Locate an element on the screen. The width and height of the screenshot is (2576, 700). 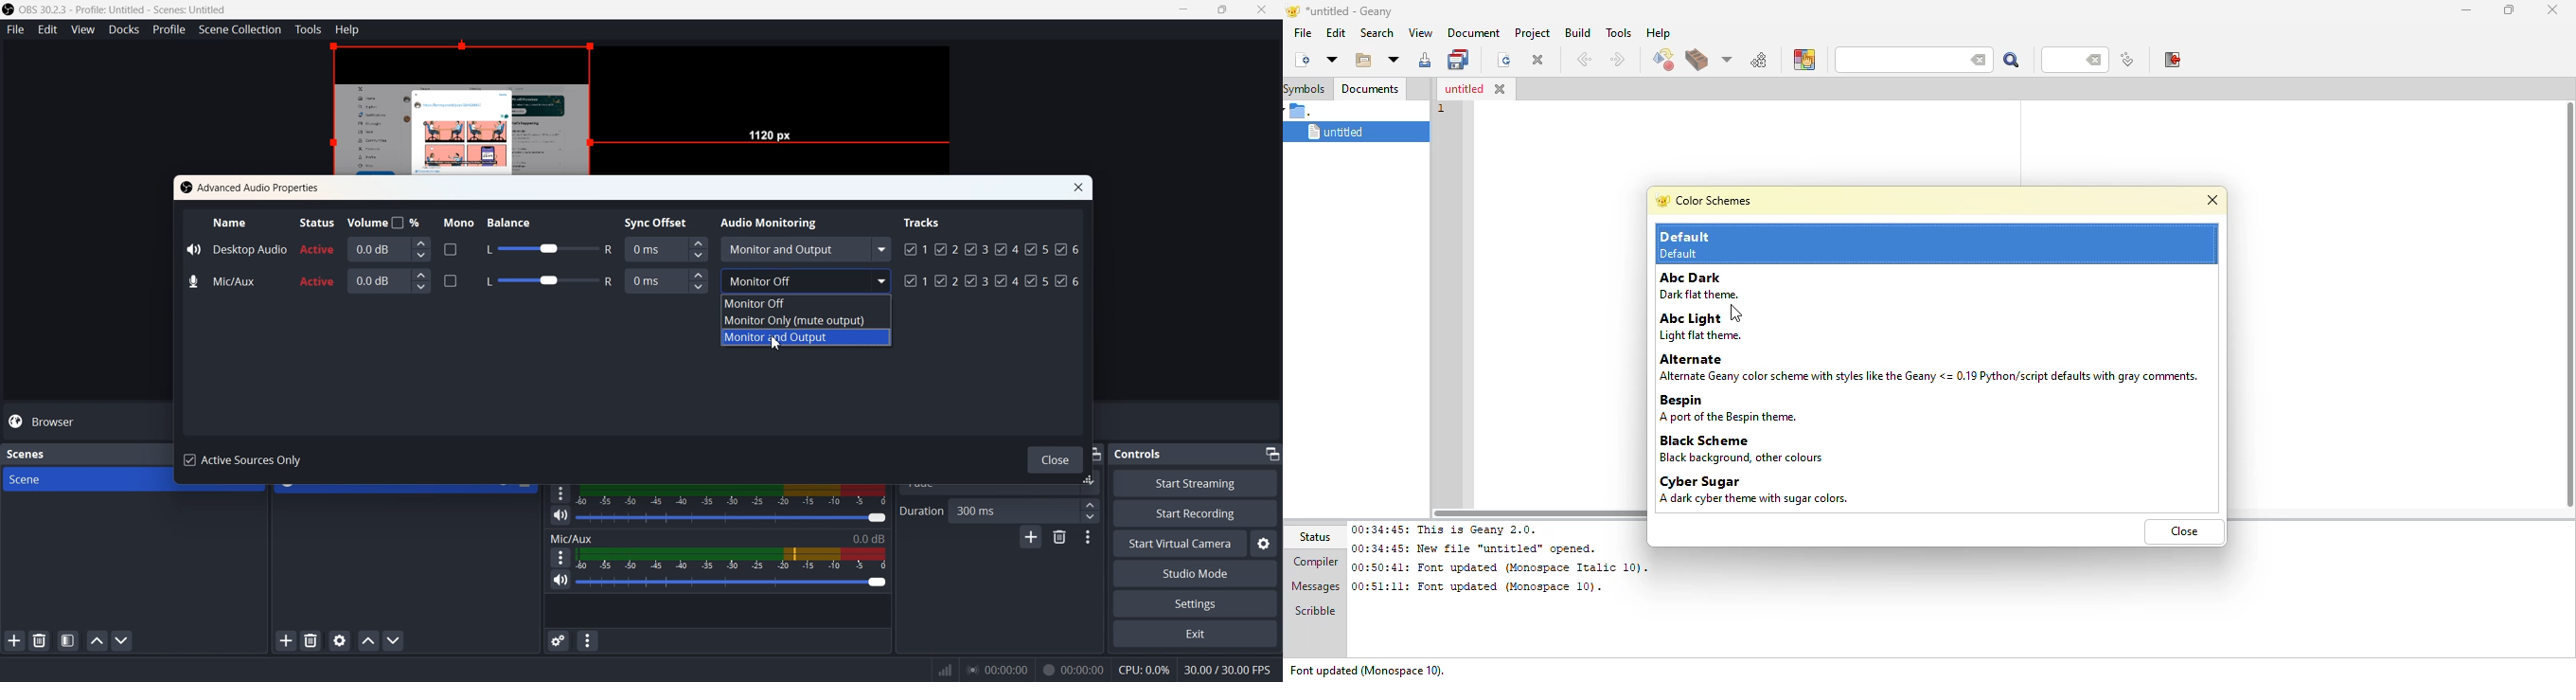
Sync Offset  is located at coordinates (666, 248).